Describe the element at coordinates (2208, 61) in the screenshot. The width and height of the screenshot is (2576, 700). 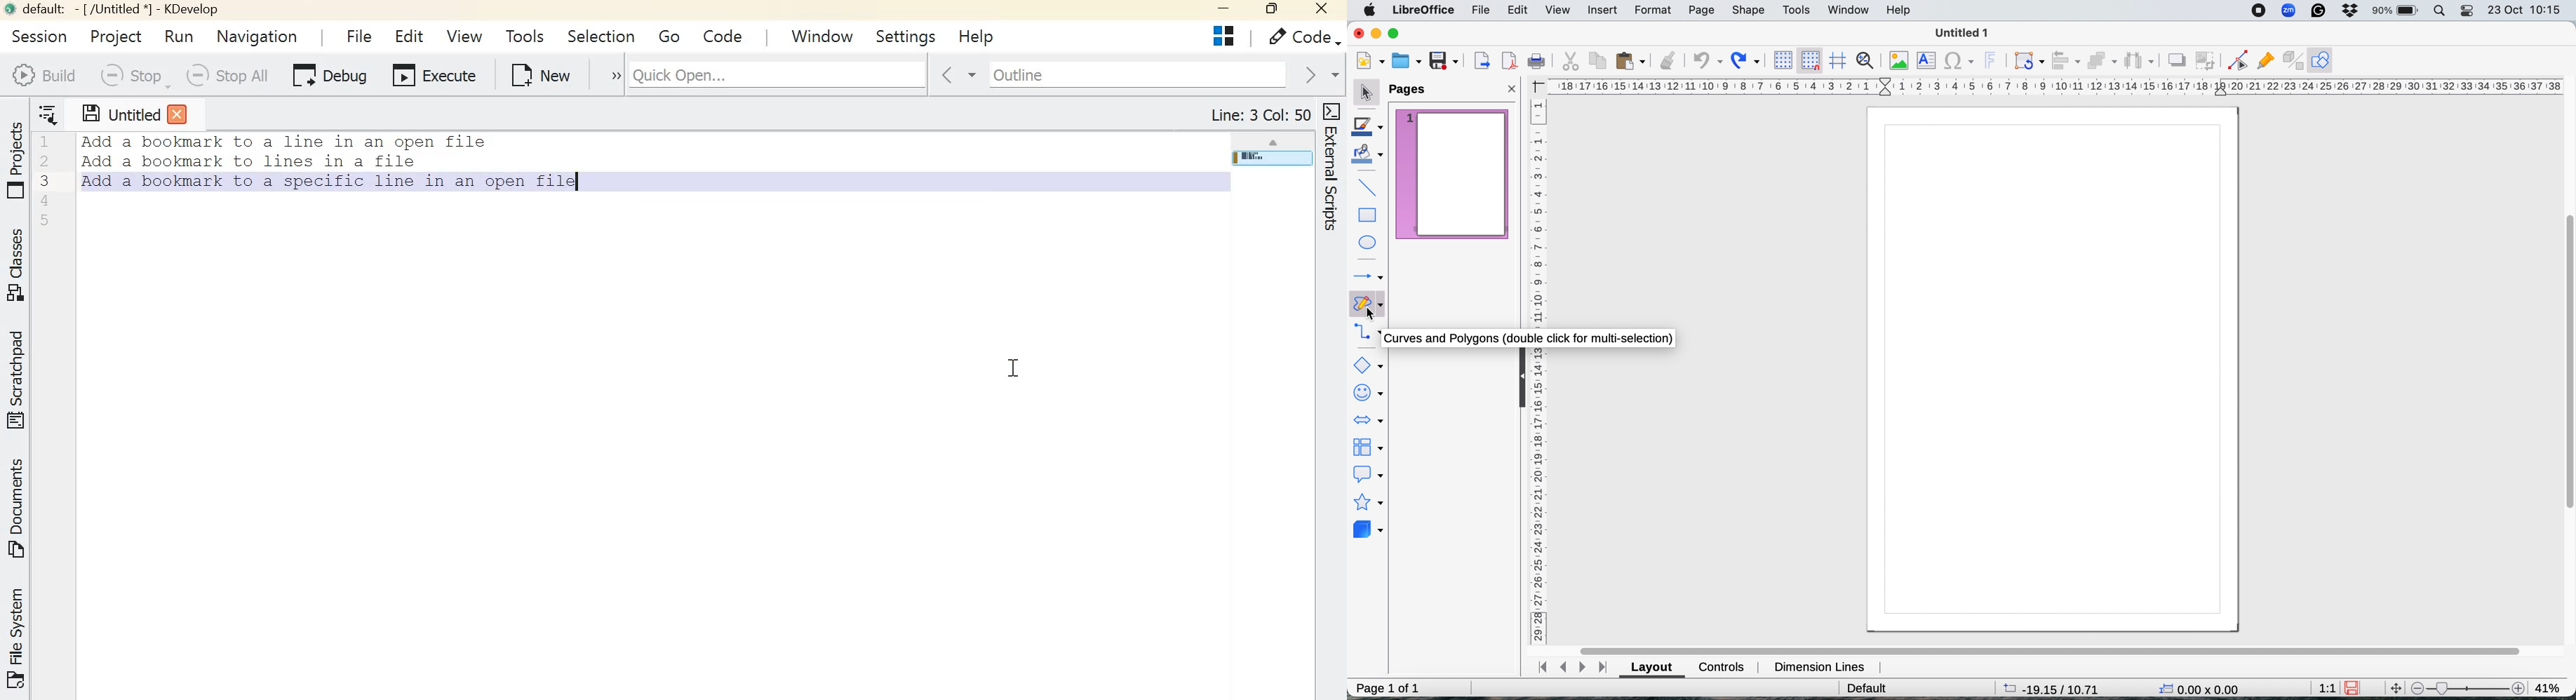
I see `crop image` at that location.